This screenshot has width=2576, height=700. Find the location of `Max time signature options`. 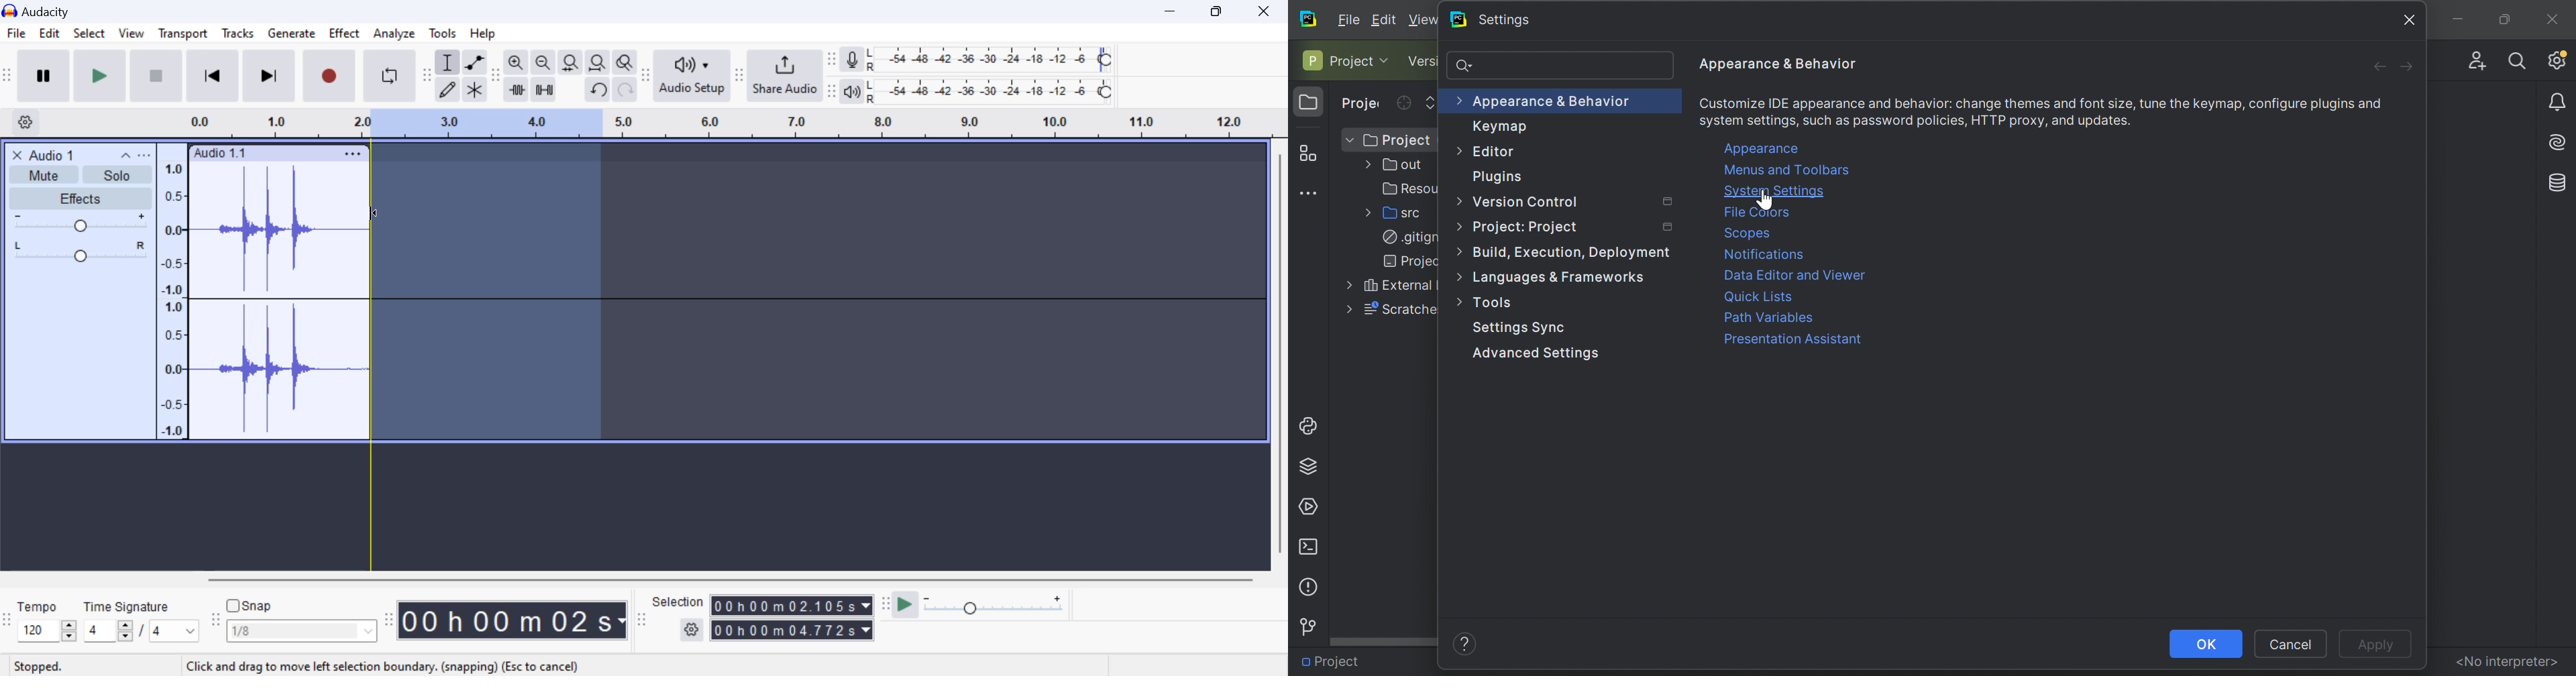

Max time signature options is located at coordinates (174, 632).